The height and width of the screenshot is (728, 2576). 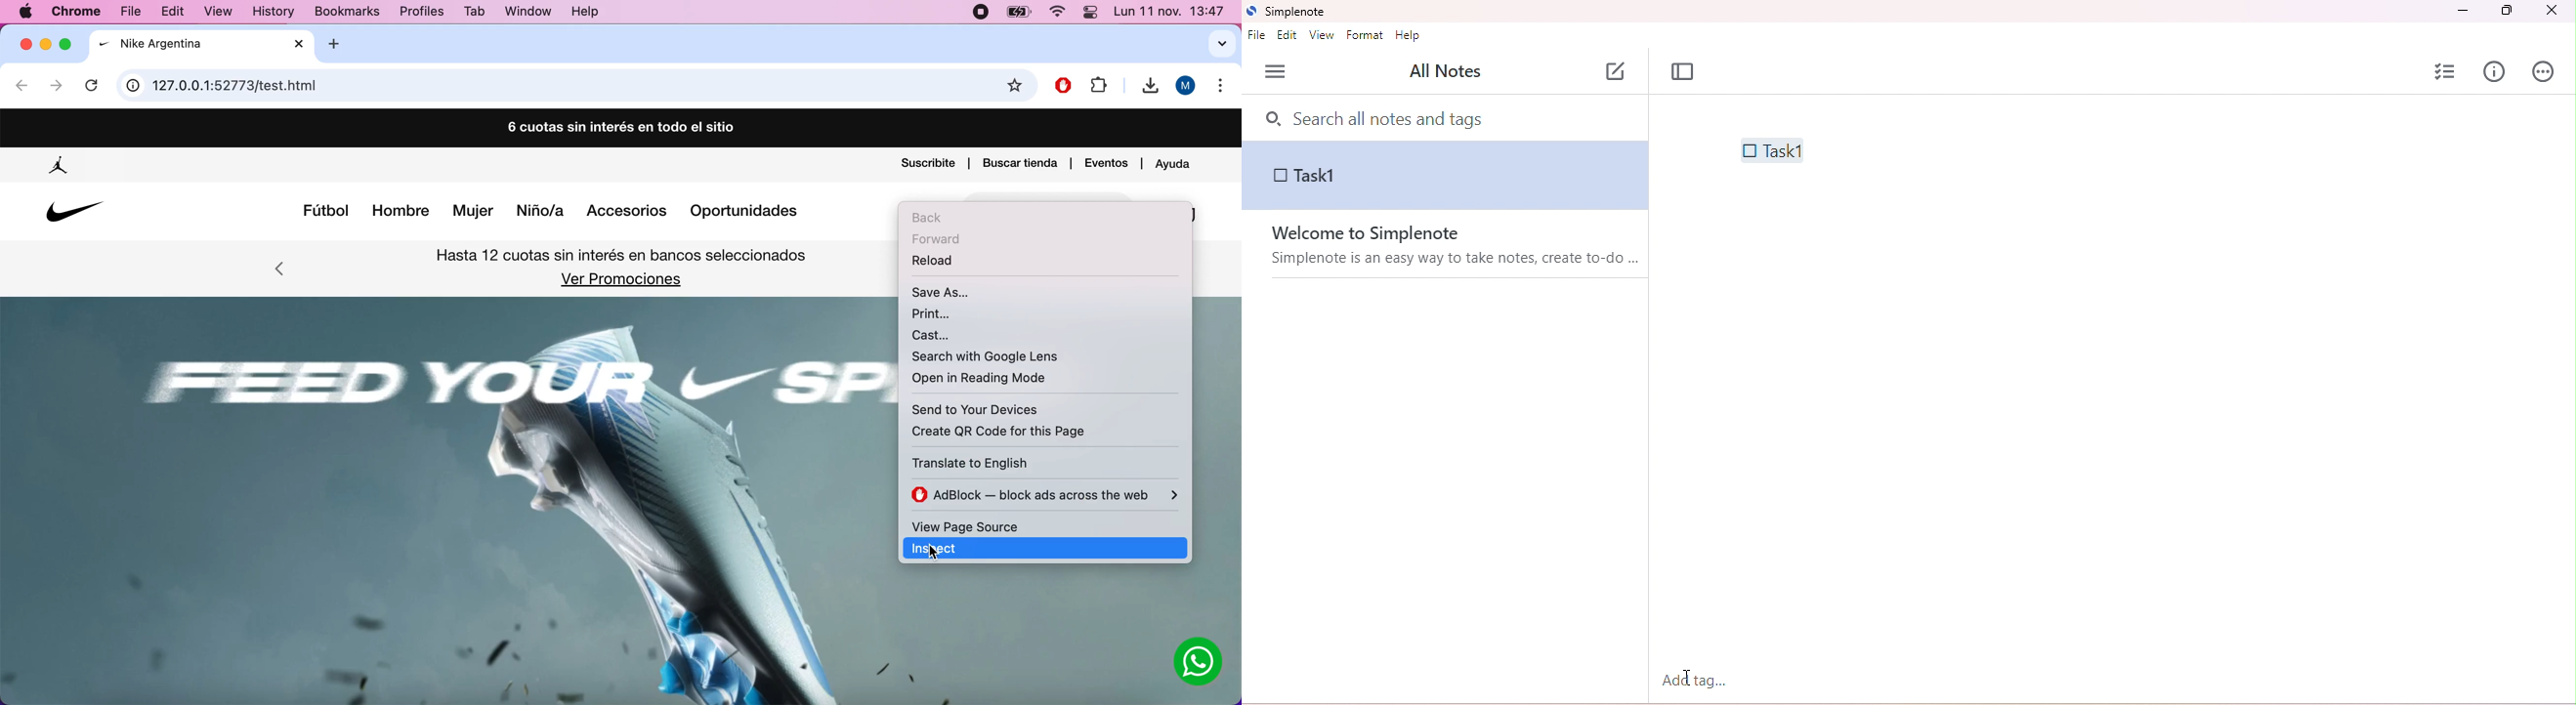 I want to click on translate to english, so click(x=1001, y=463).